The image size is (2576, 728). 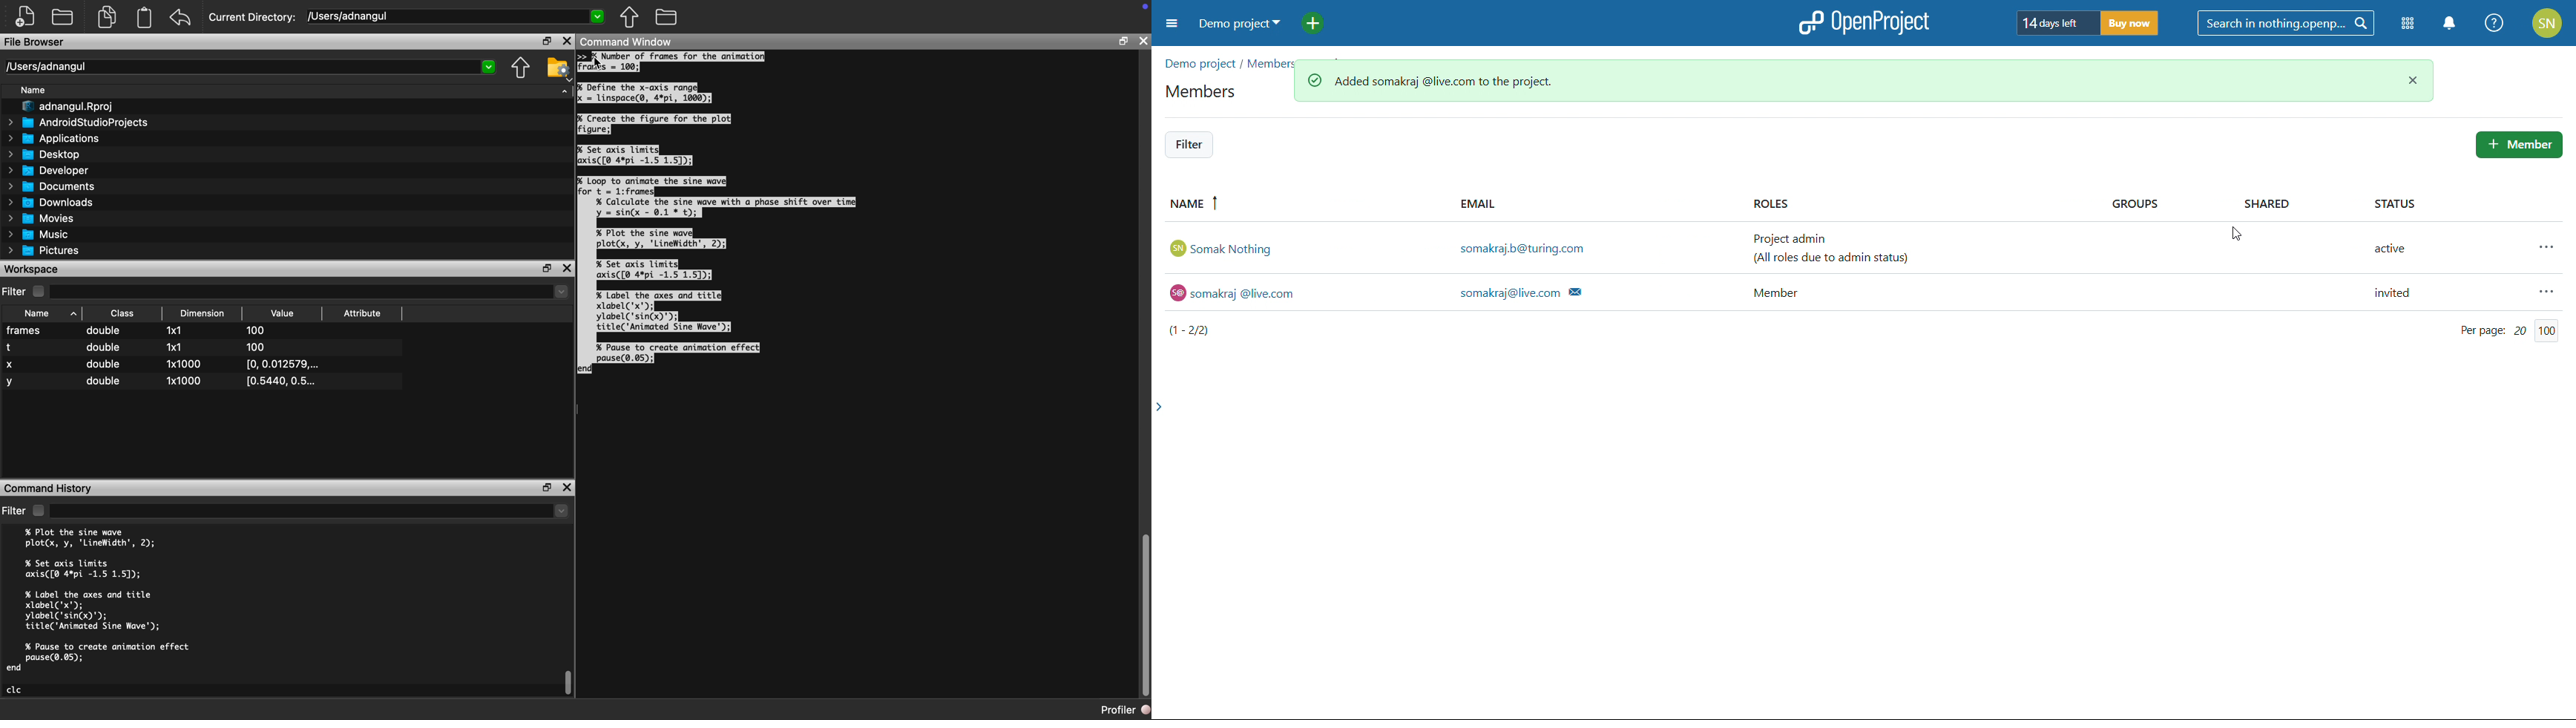 I want to click on buy now, so click(x=2130, y=22).